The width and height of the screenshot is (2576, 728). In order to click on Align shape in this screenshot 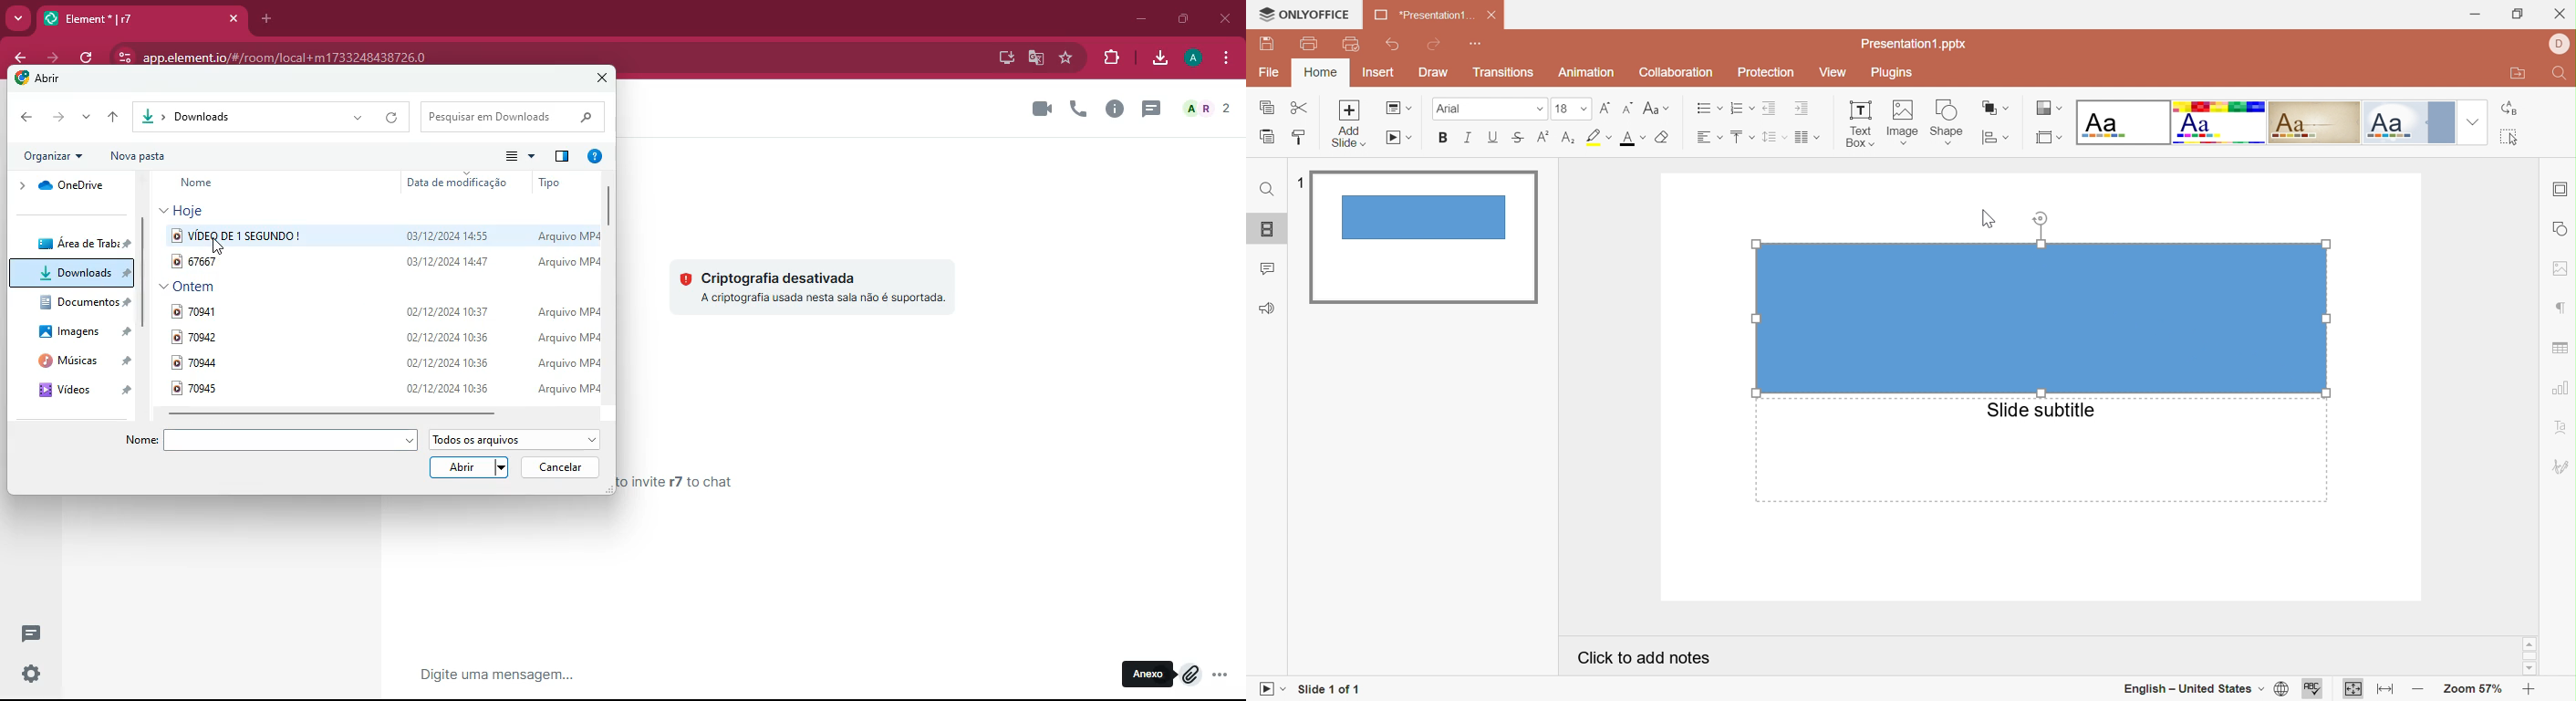, I will do `click(1995, 140)`.